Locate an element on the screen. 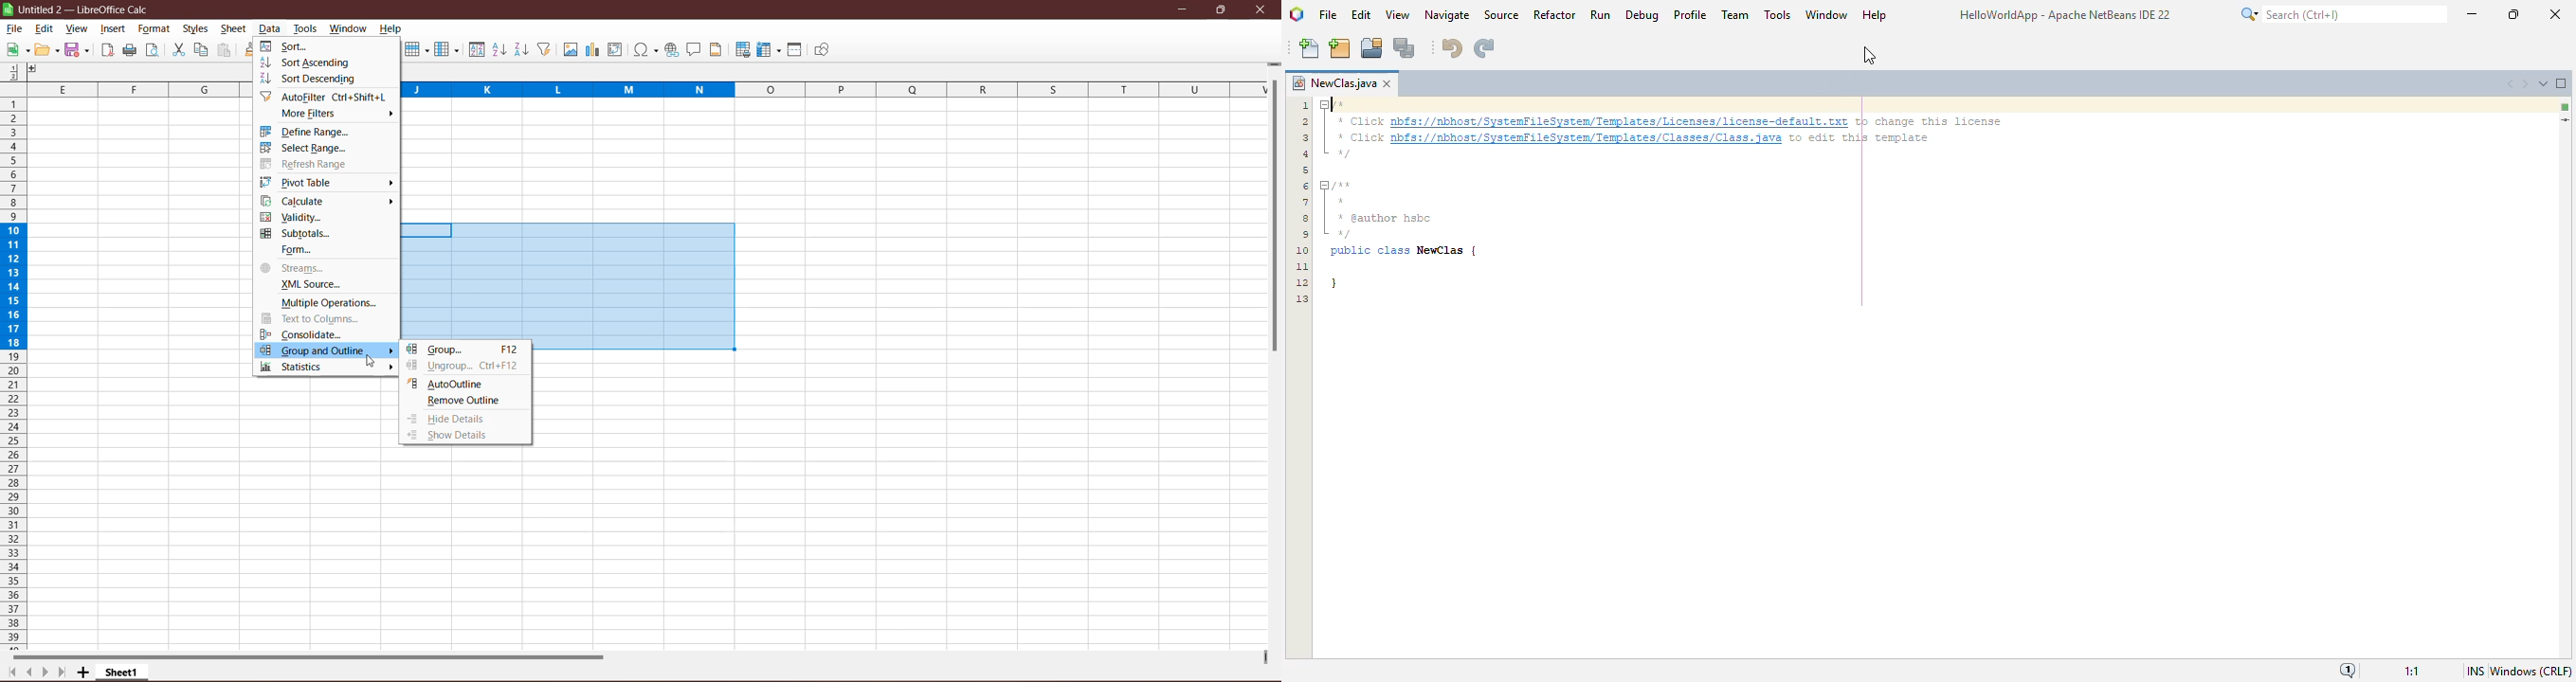  Minimize is located at coordinates (1184, 9).